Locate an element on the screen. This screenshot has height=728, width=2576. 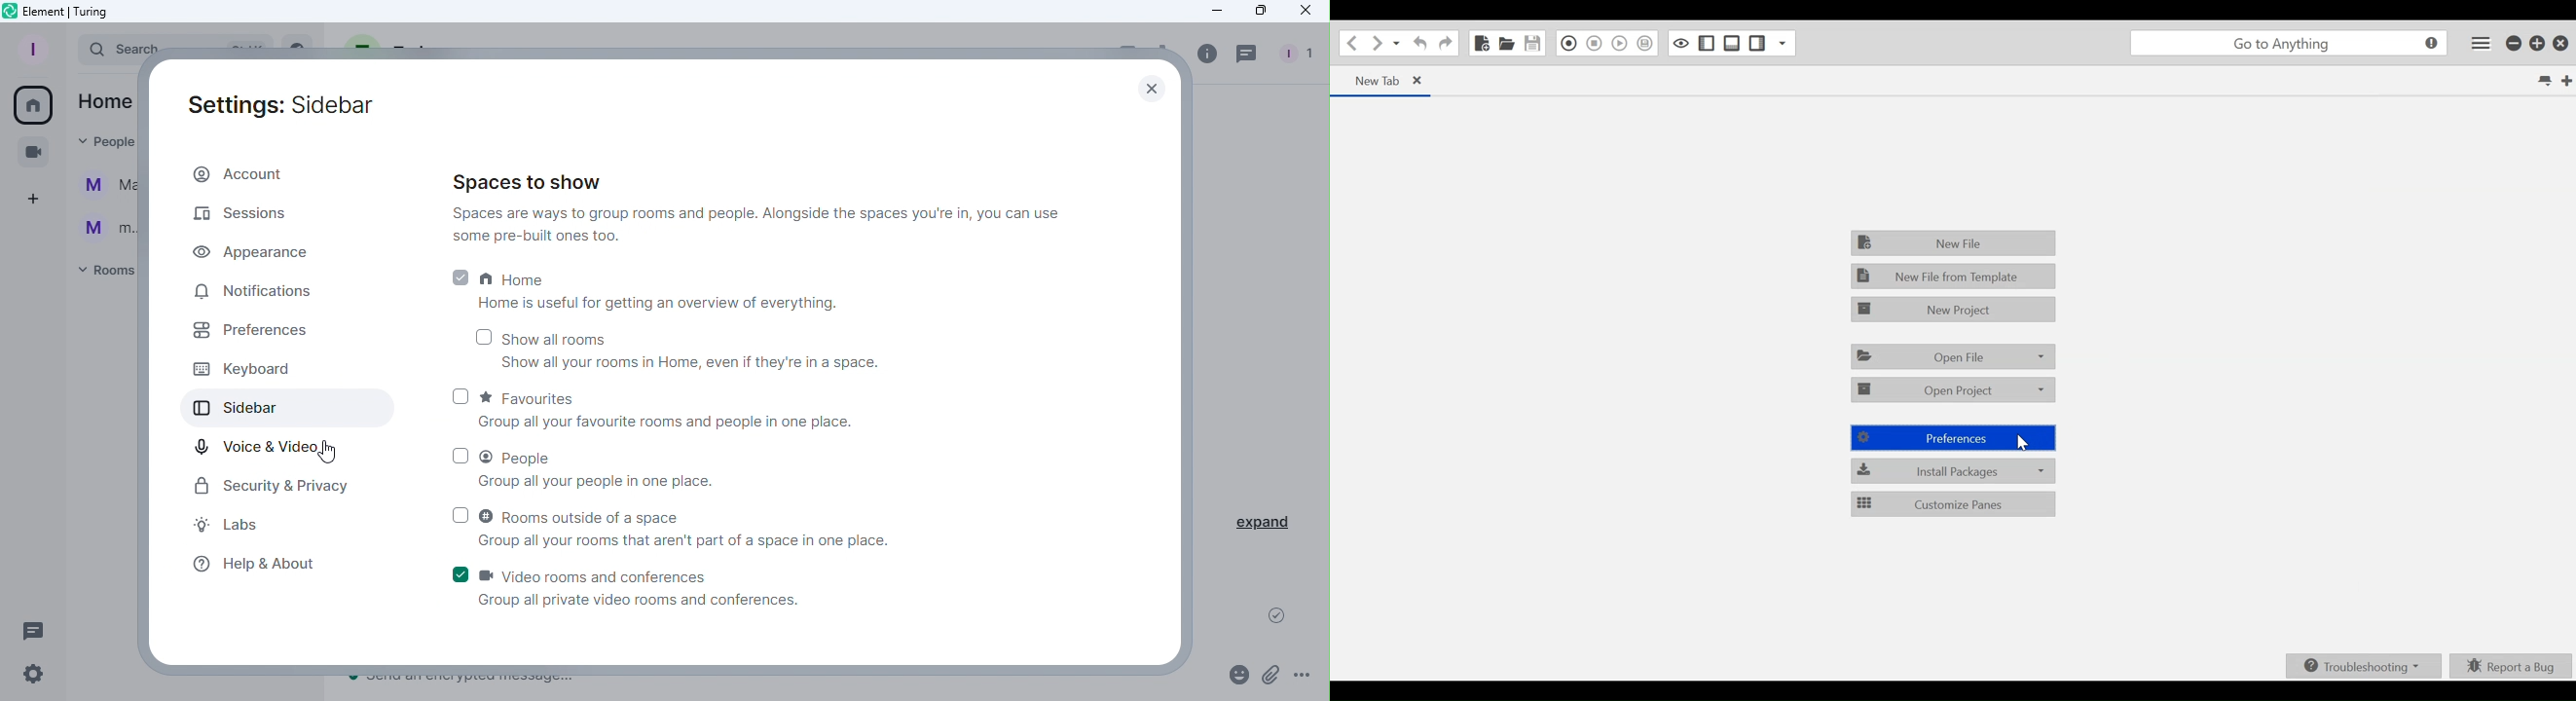
Maximize is located at coordinates (1254, 12).